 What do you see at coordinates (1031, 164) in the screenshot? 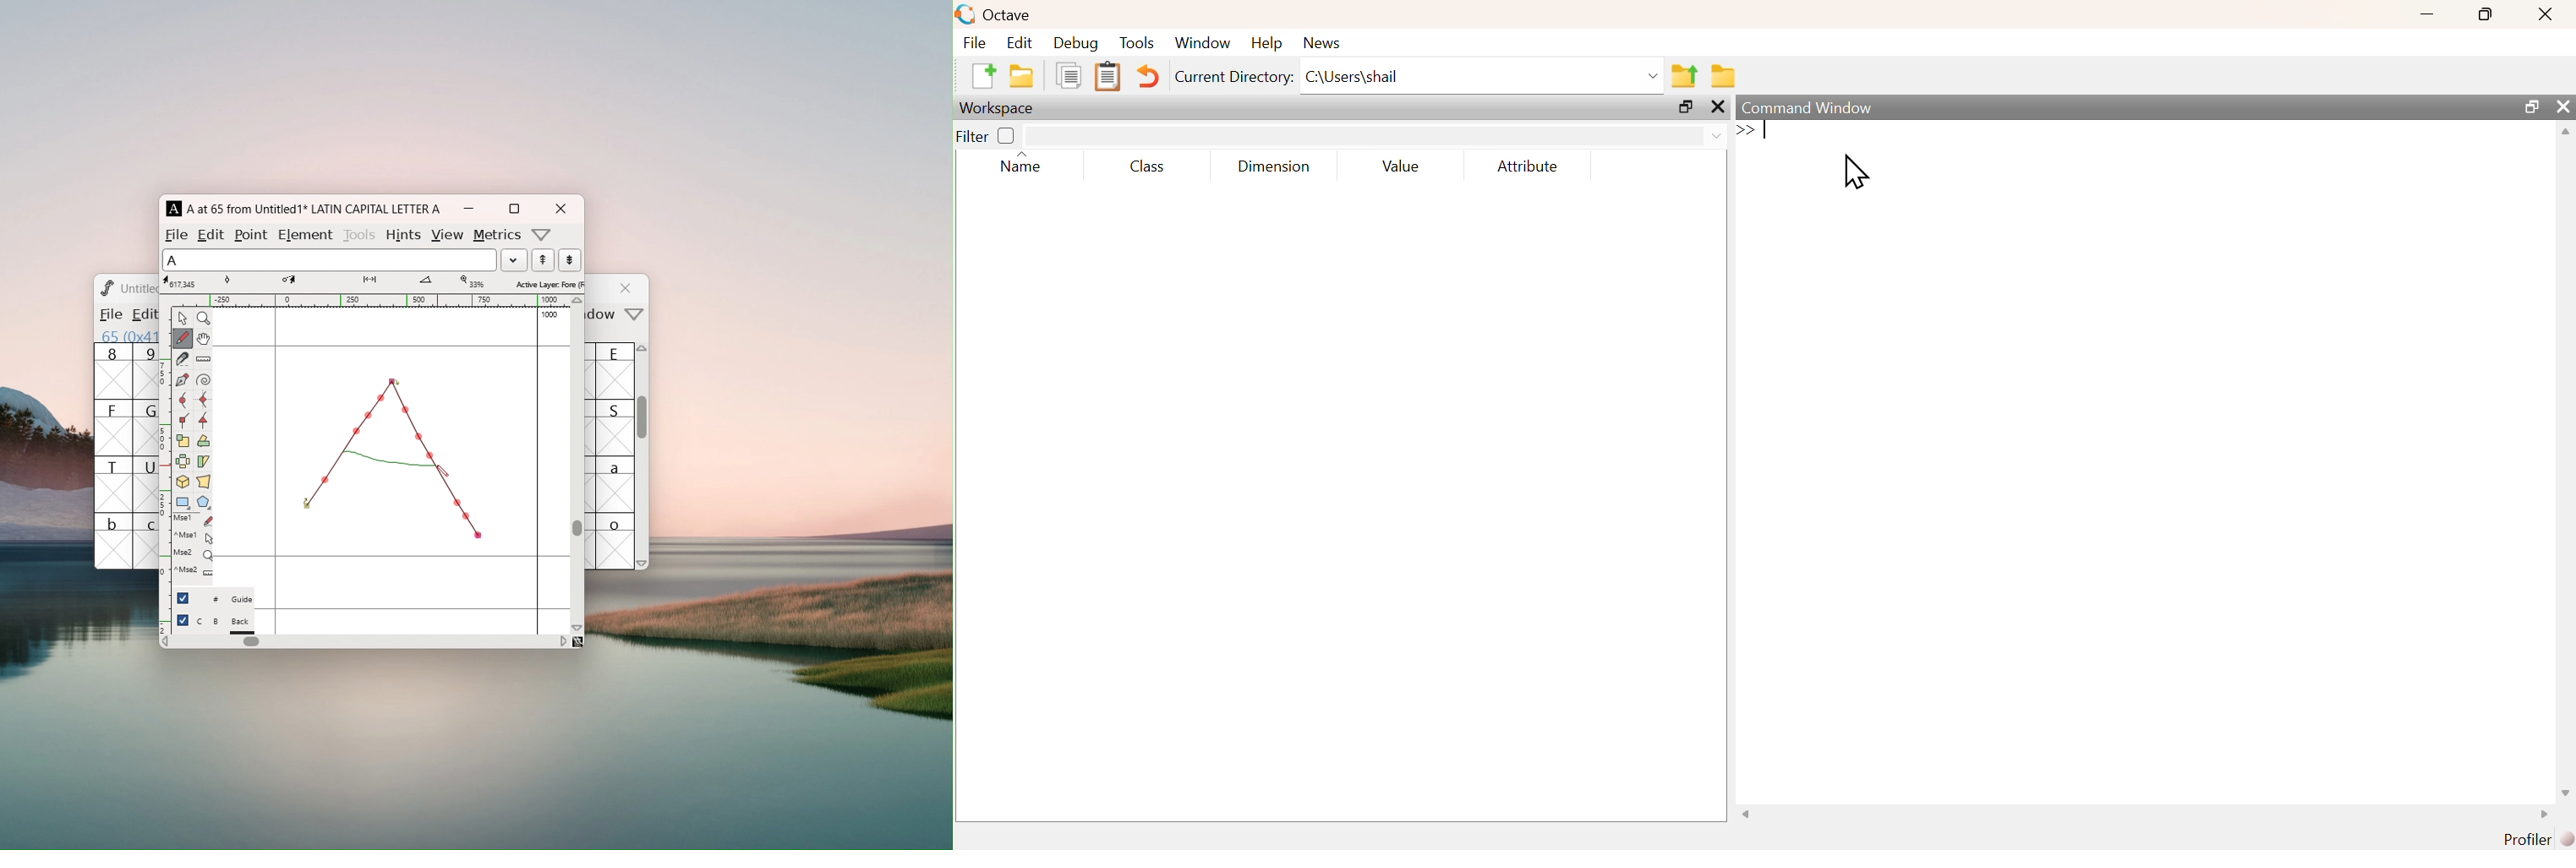
I see `Name` at bounding box center [1031, 164].